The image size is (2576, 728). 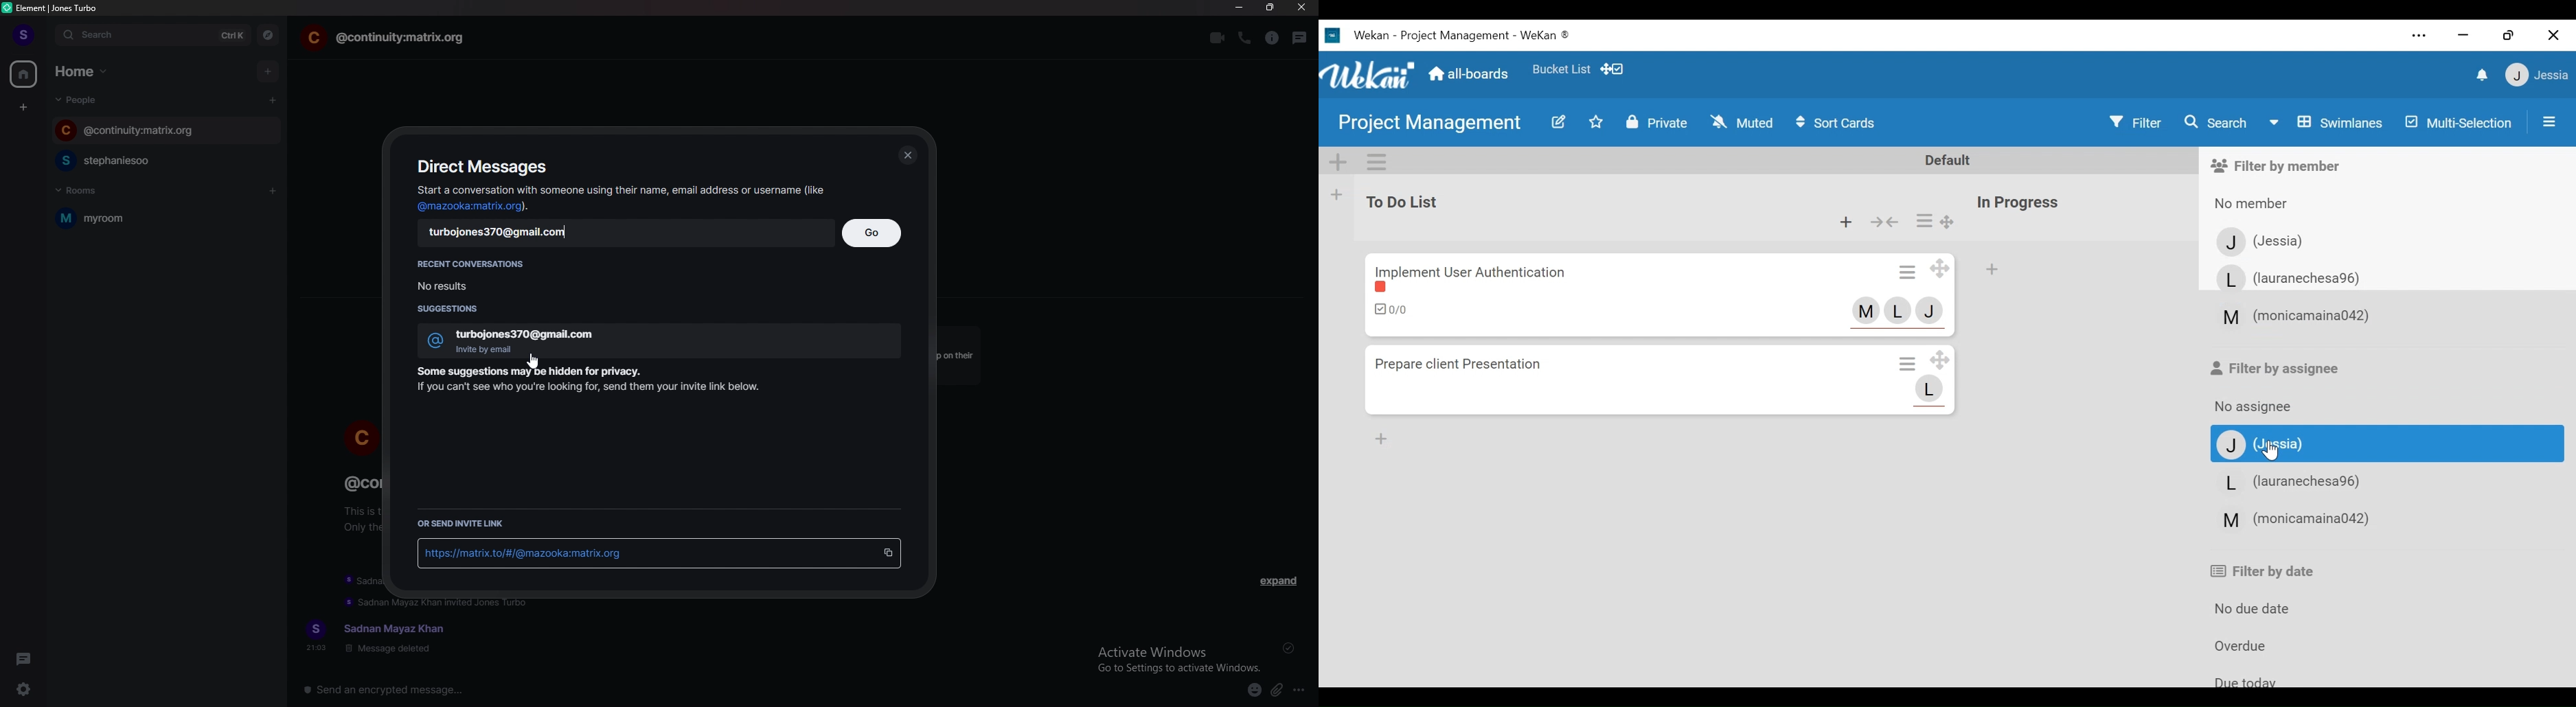 What do you see at coordinates (2292, 316) in the screenshot?
I see `member` at bounding box center [2292, 316].